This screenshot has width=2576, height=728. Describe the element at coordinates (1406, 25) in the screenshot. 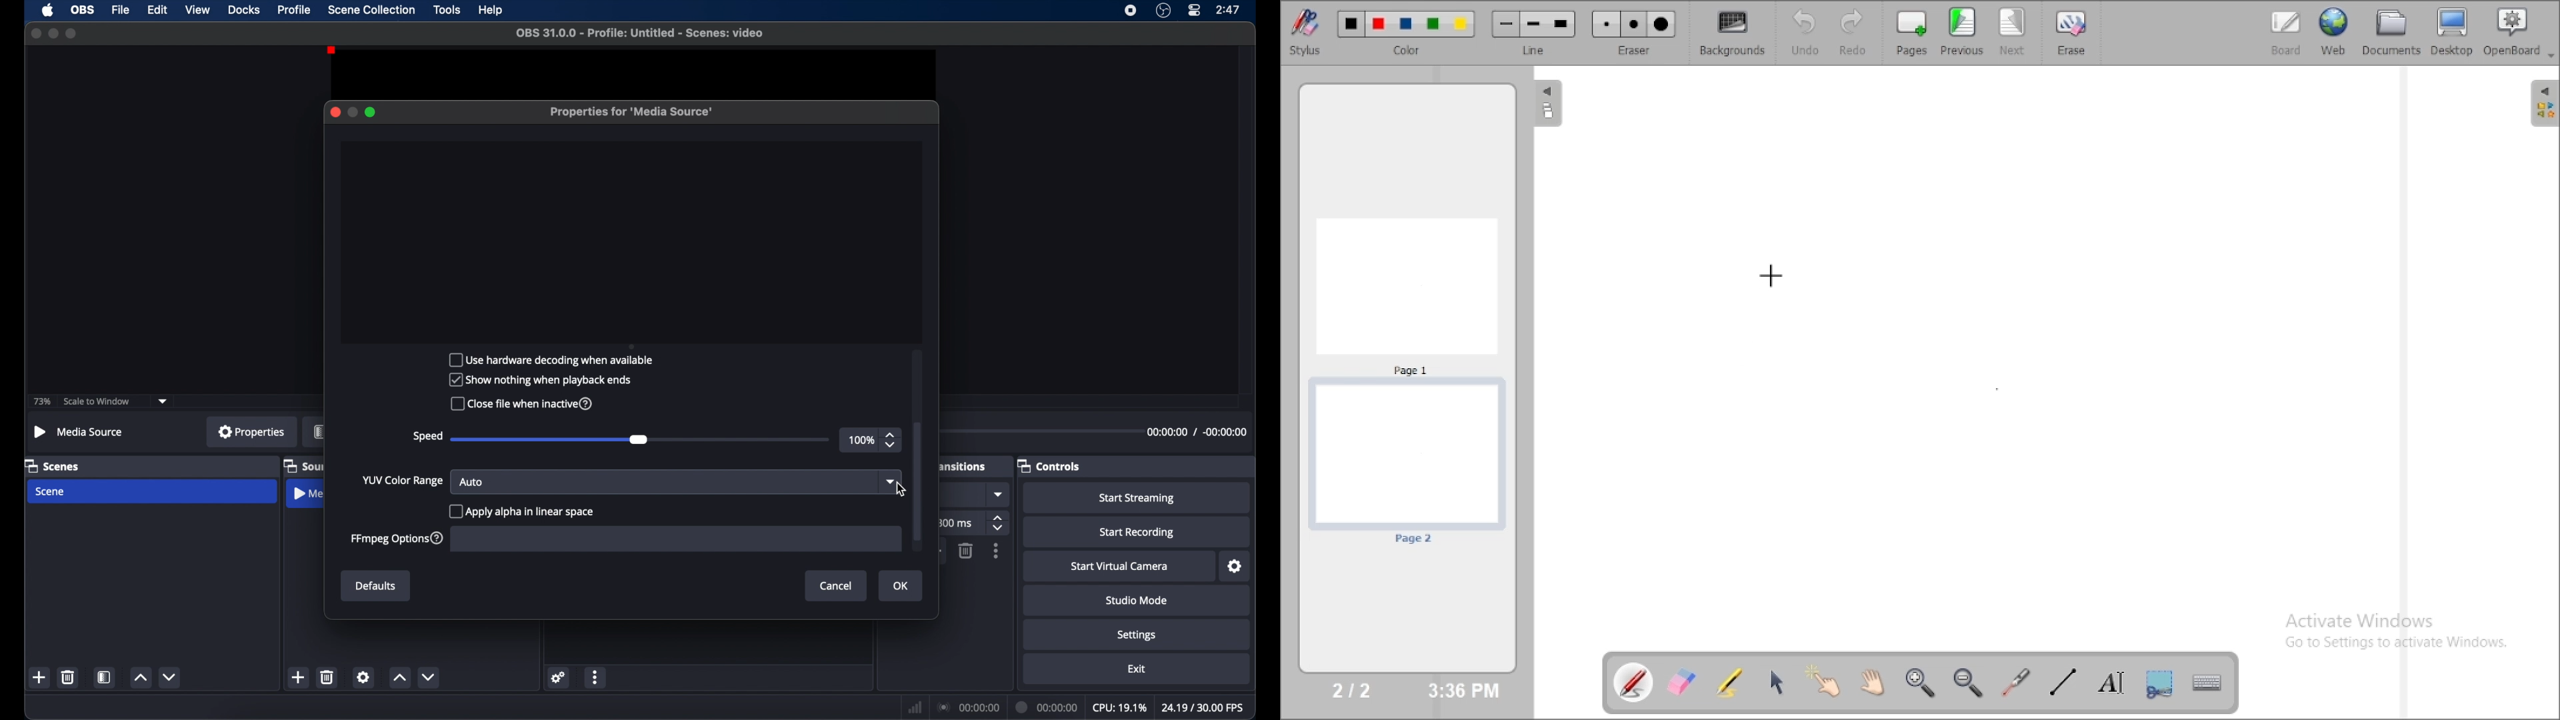

I see `Color 3` at that location.